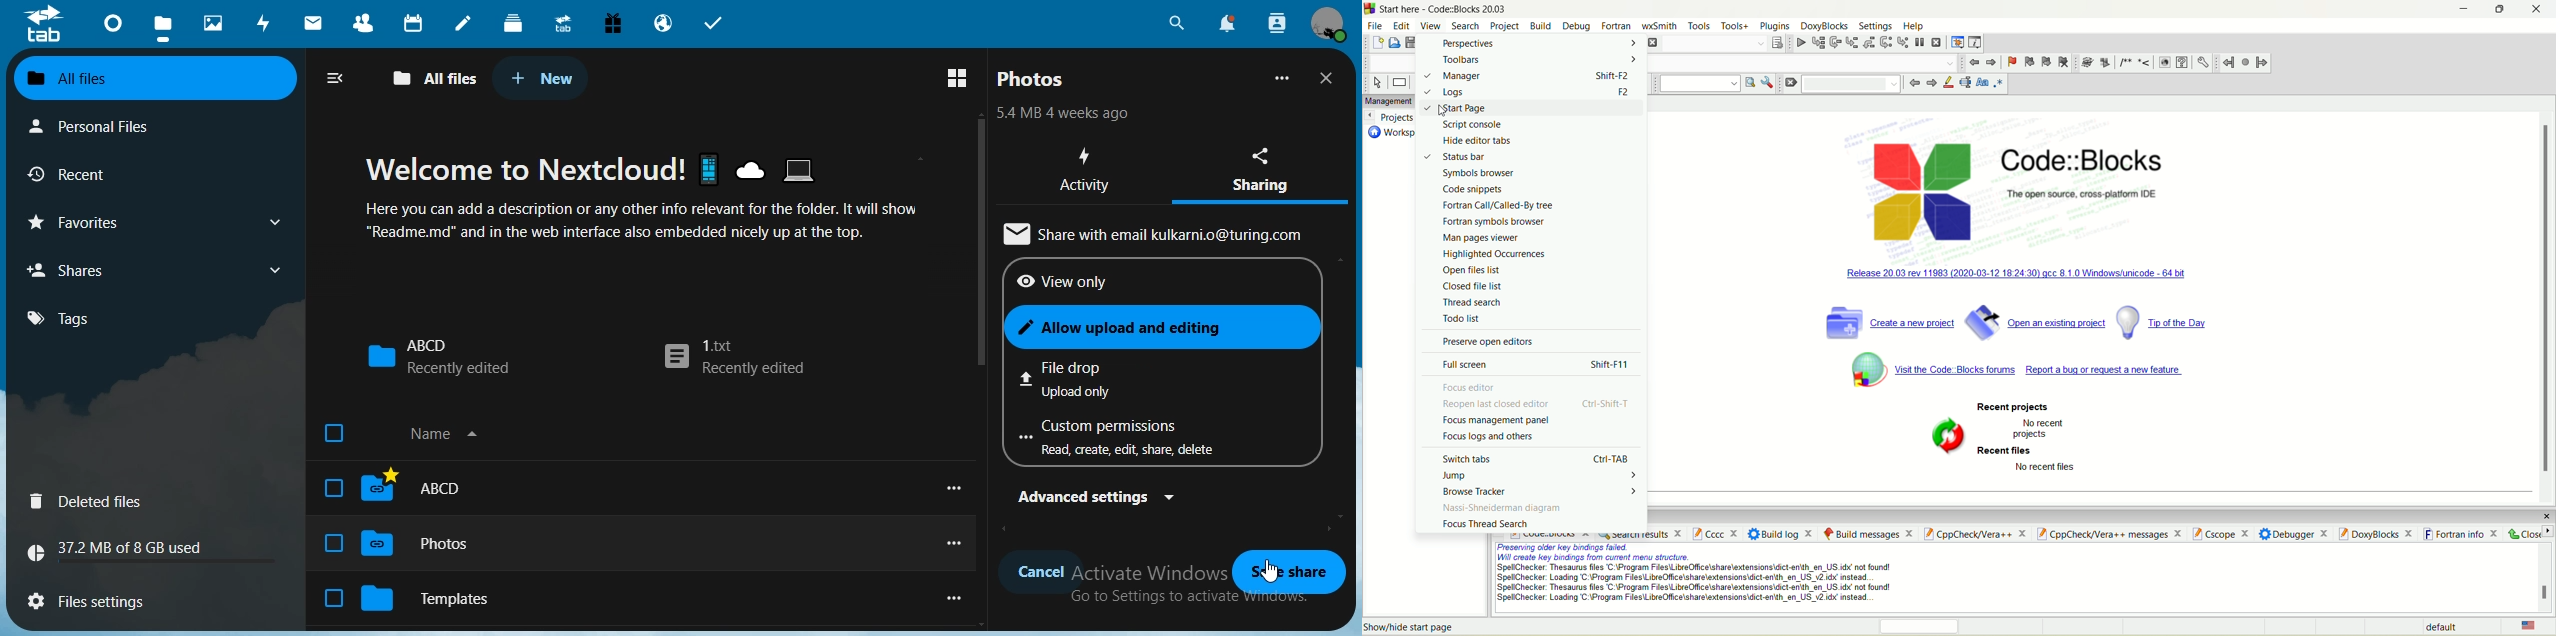 This screenshot has height=644, width=2576. What do you see at coordinates (1225, 23) in the screenshot?
I see `notifications` at bounding box center [1225, 23].